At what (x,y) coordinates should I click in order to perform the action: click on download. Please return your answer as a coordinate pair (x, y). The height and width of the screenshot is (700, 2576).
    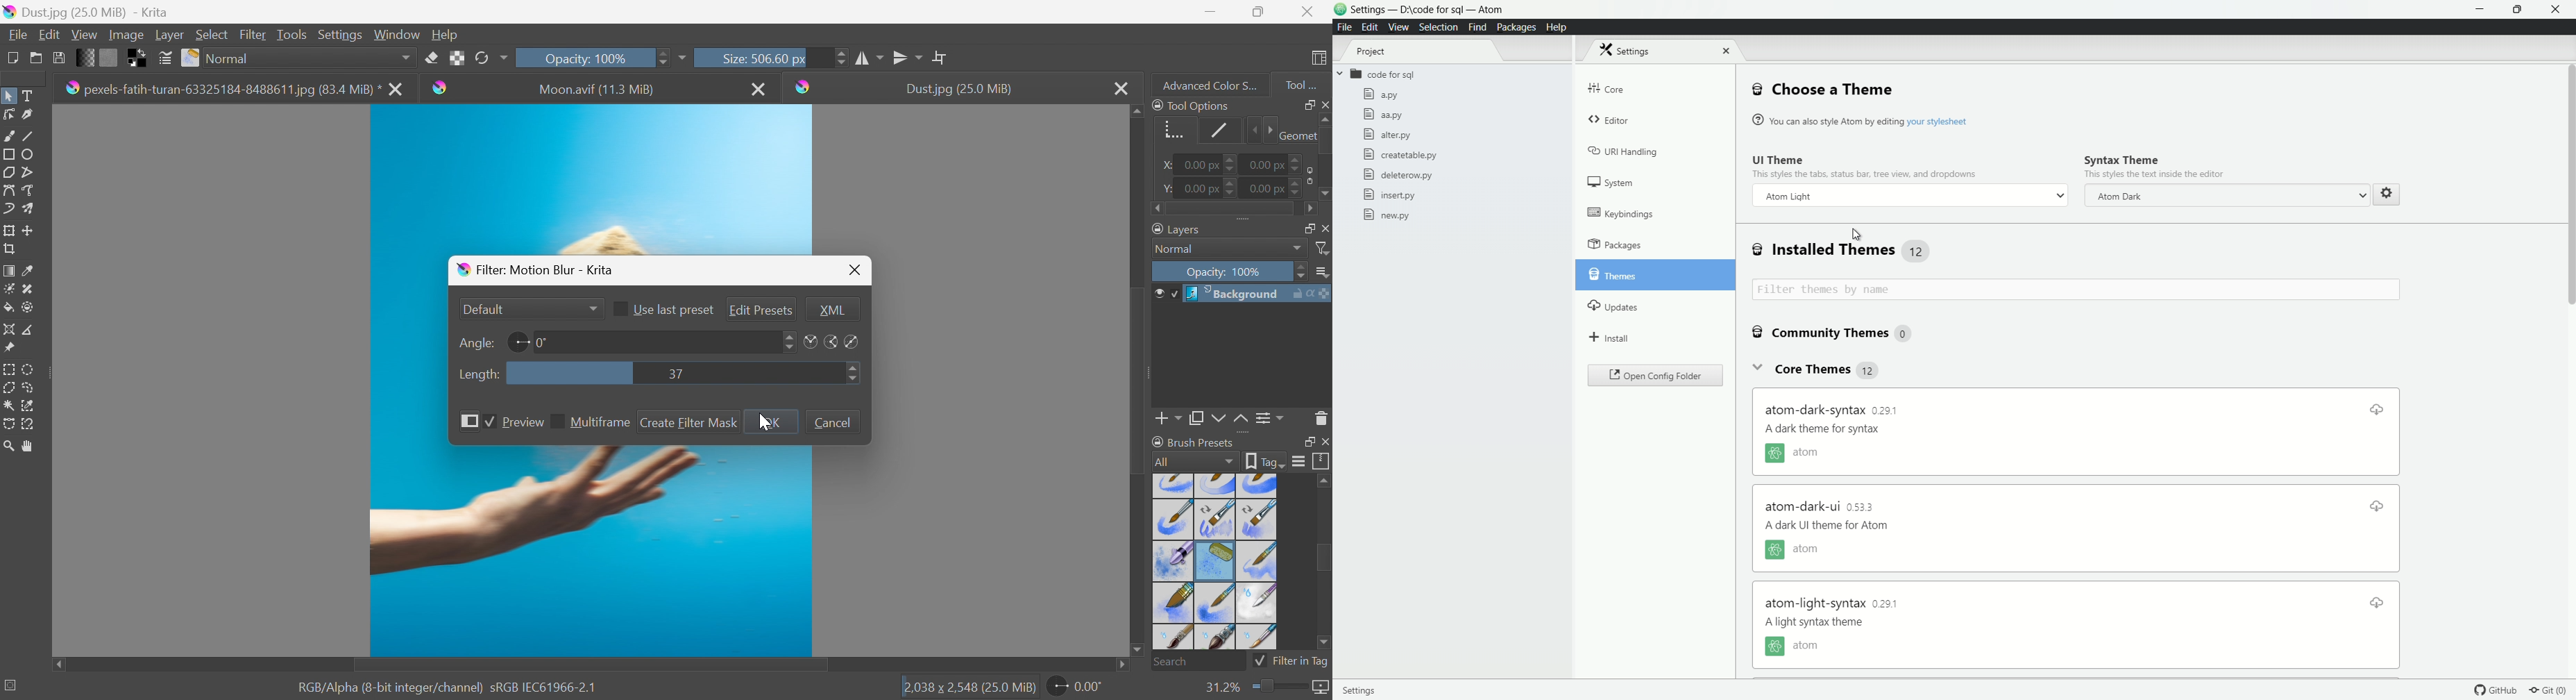
    Looking at the image, I should click on (2369, 407).